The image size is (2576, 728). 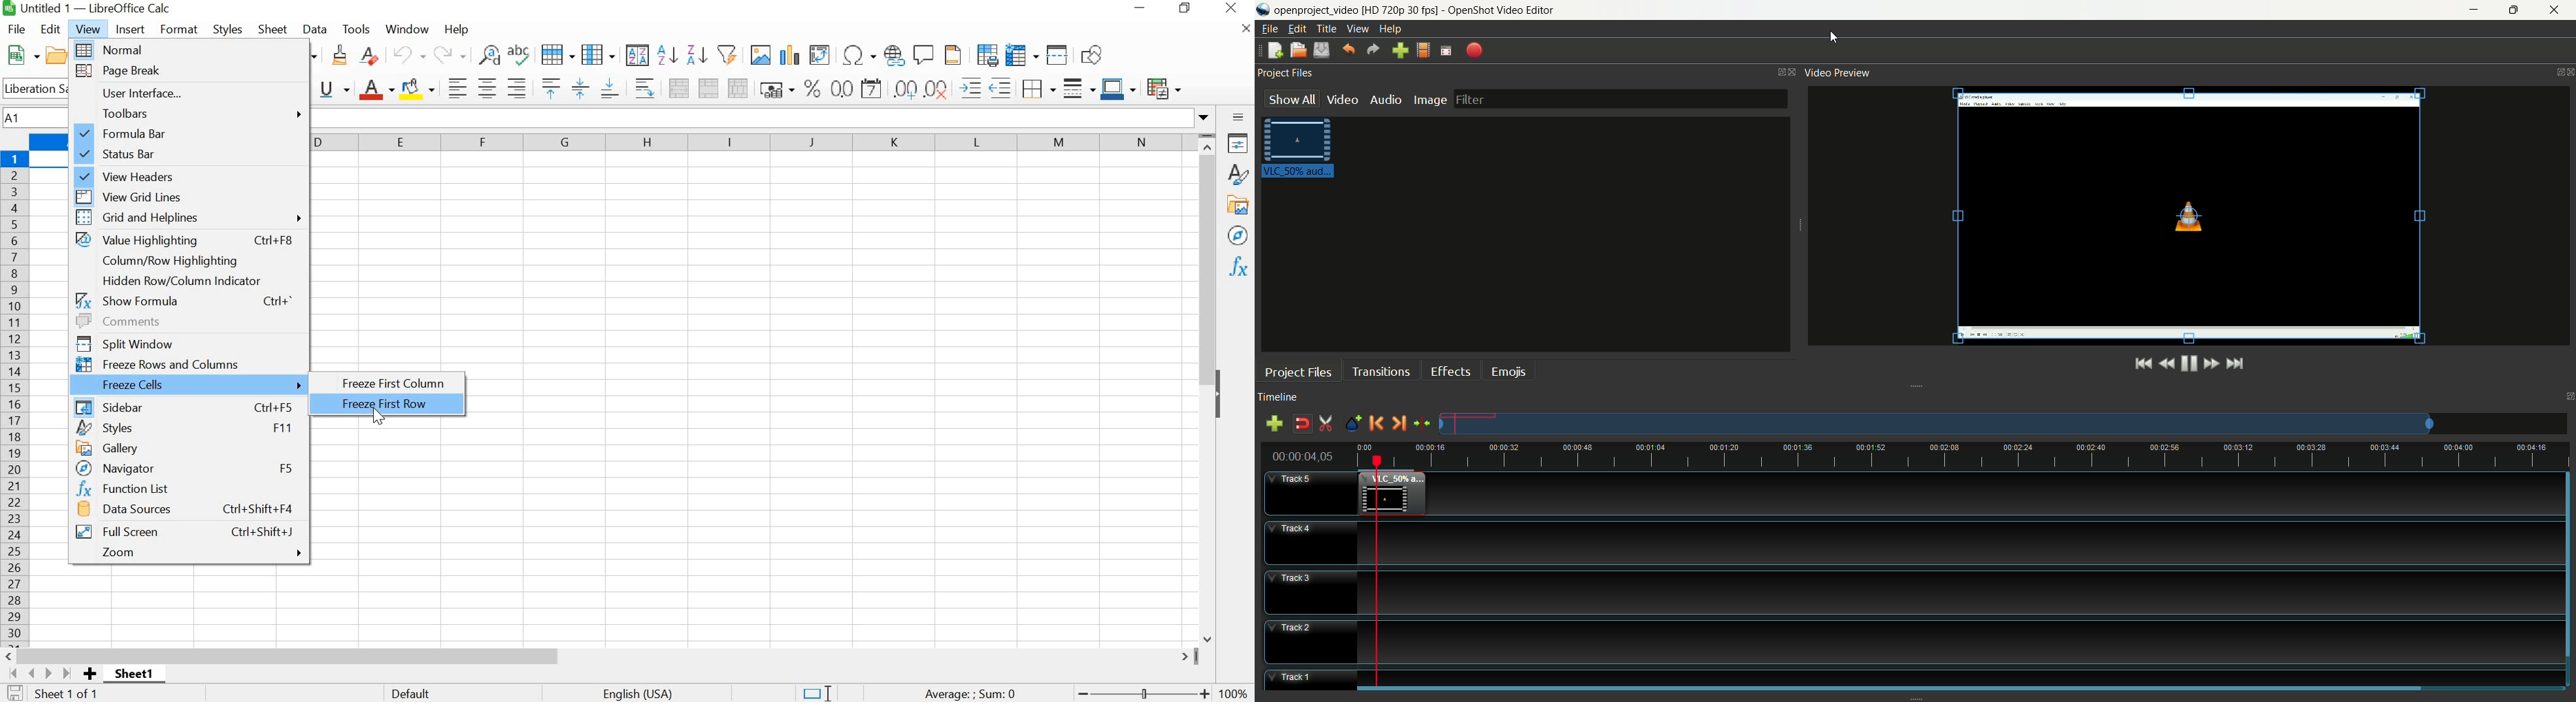 I want to click on VALUE HIGHLIGHTING, so click(x=188, y=241).